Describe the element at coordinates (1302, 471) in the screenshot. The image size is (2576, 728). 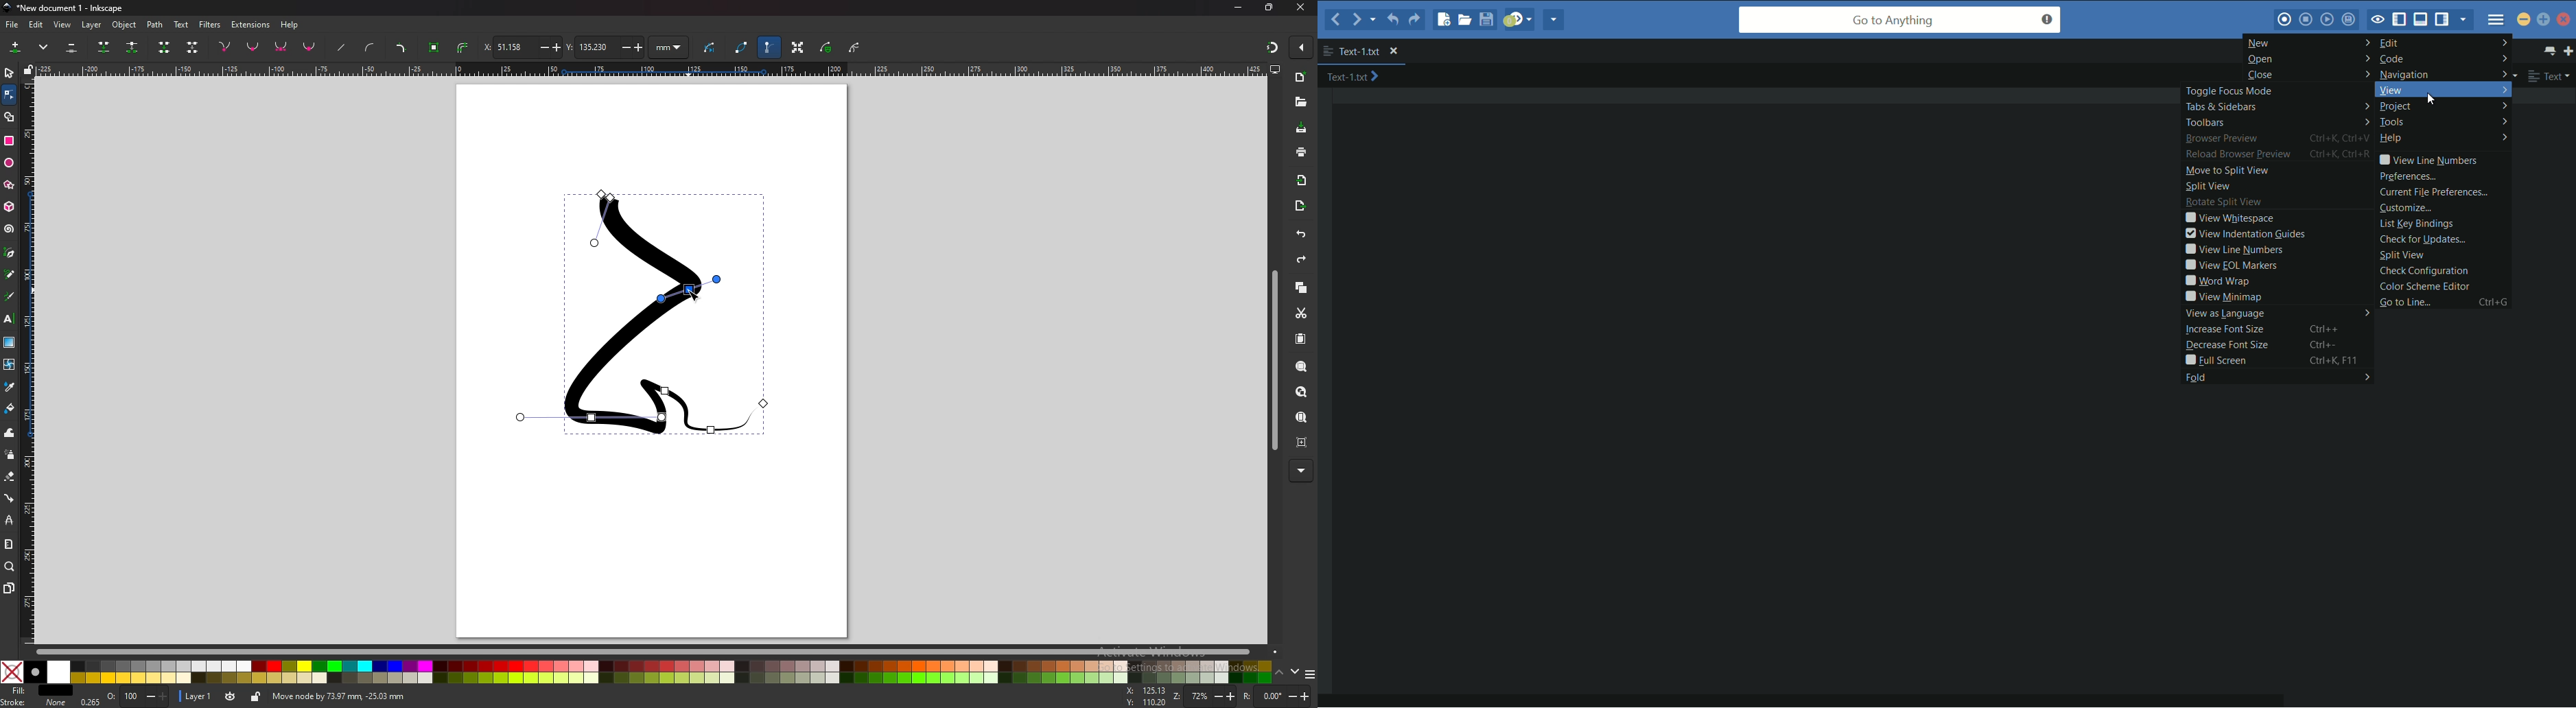
I see `` at that location.